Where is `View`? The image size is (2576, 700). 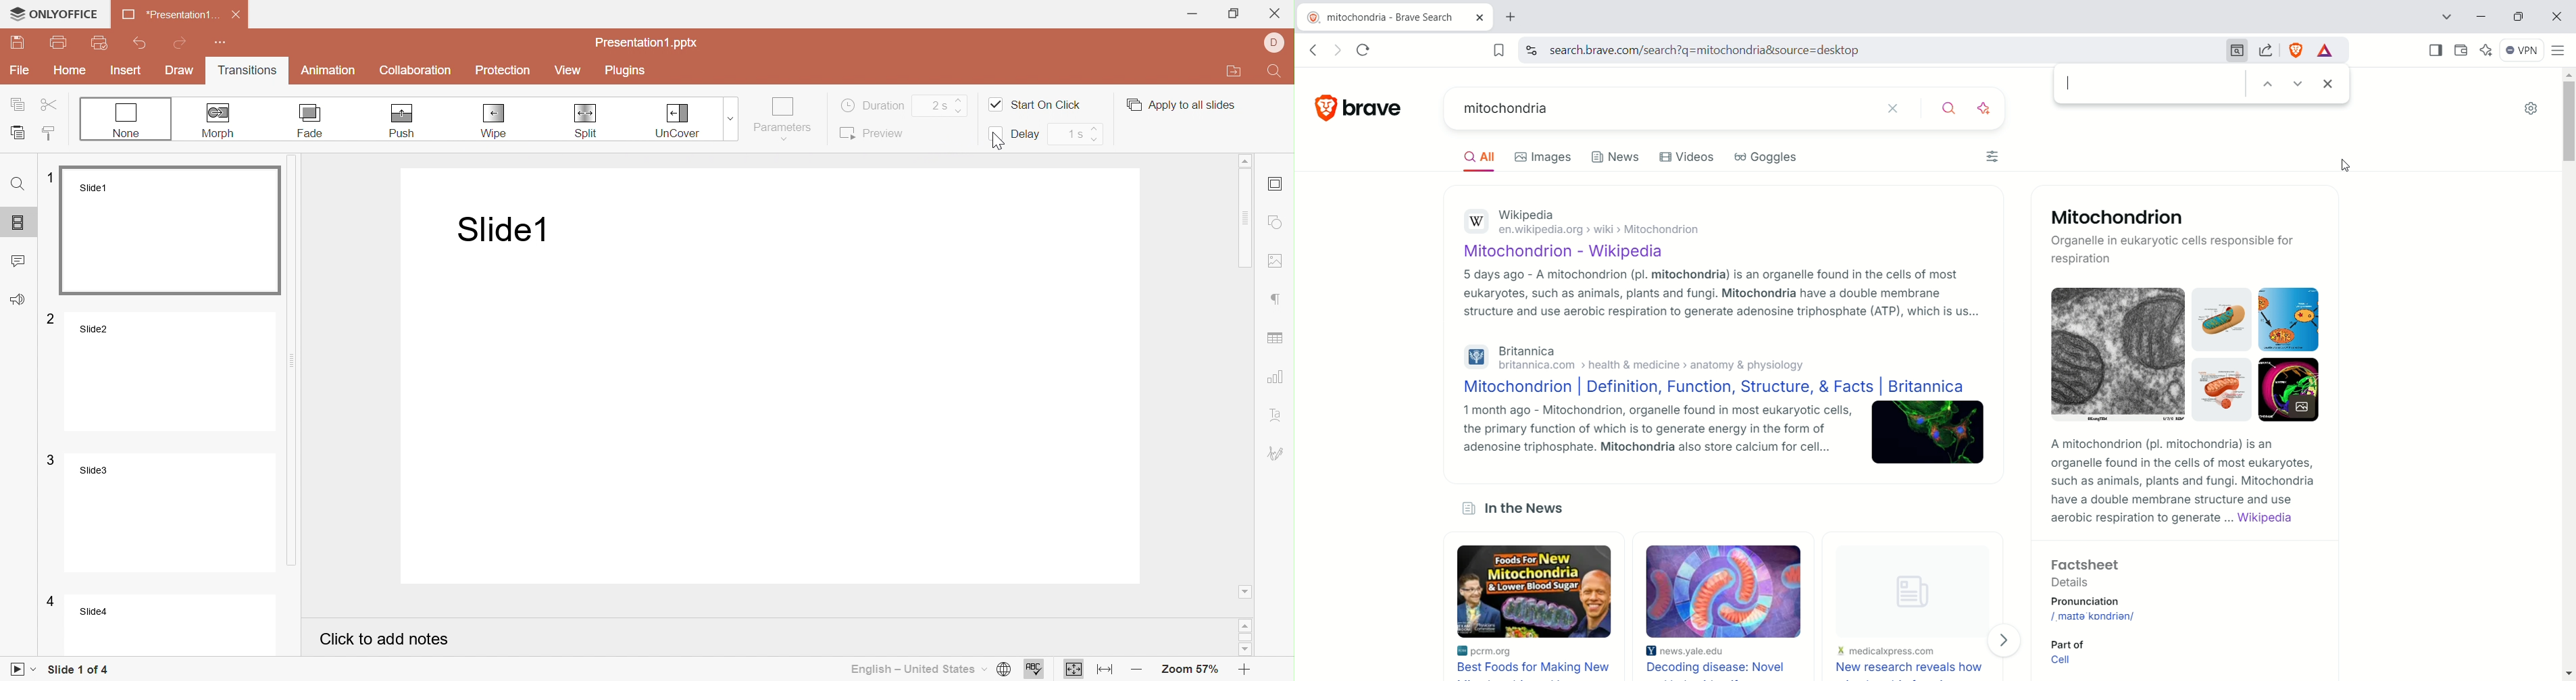 View is located at coordinates (569, 71).